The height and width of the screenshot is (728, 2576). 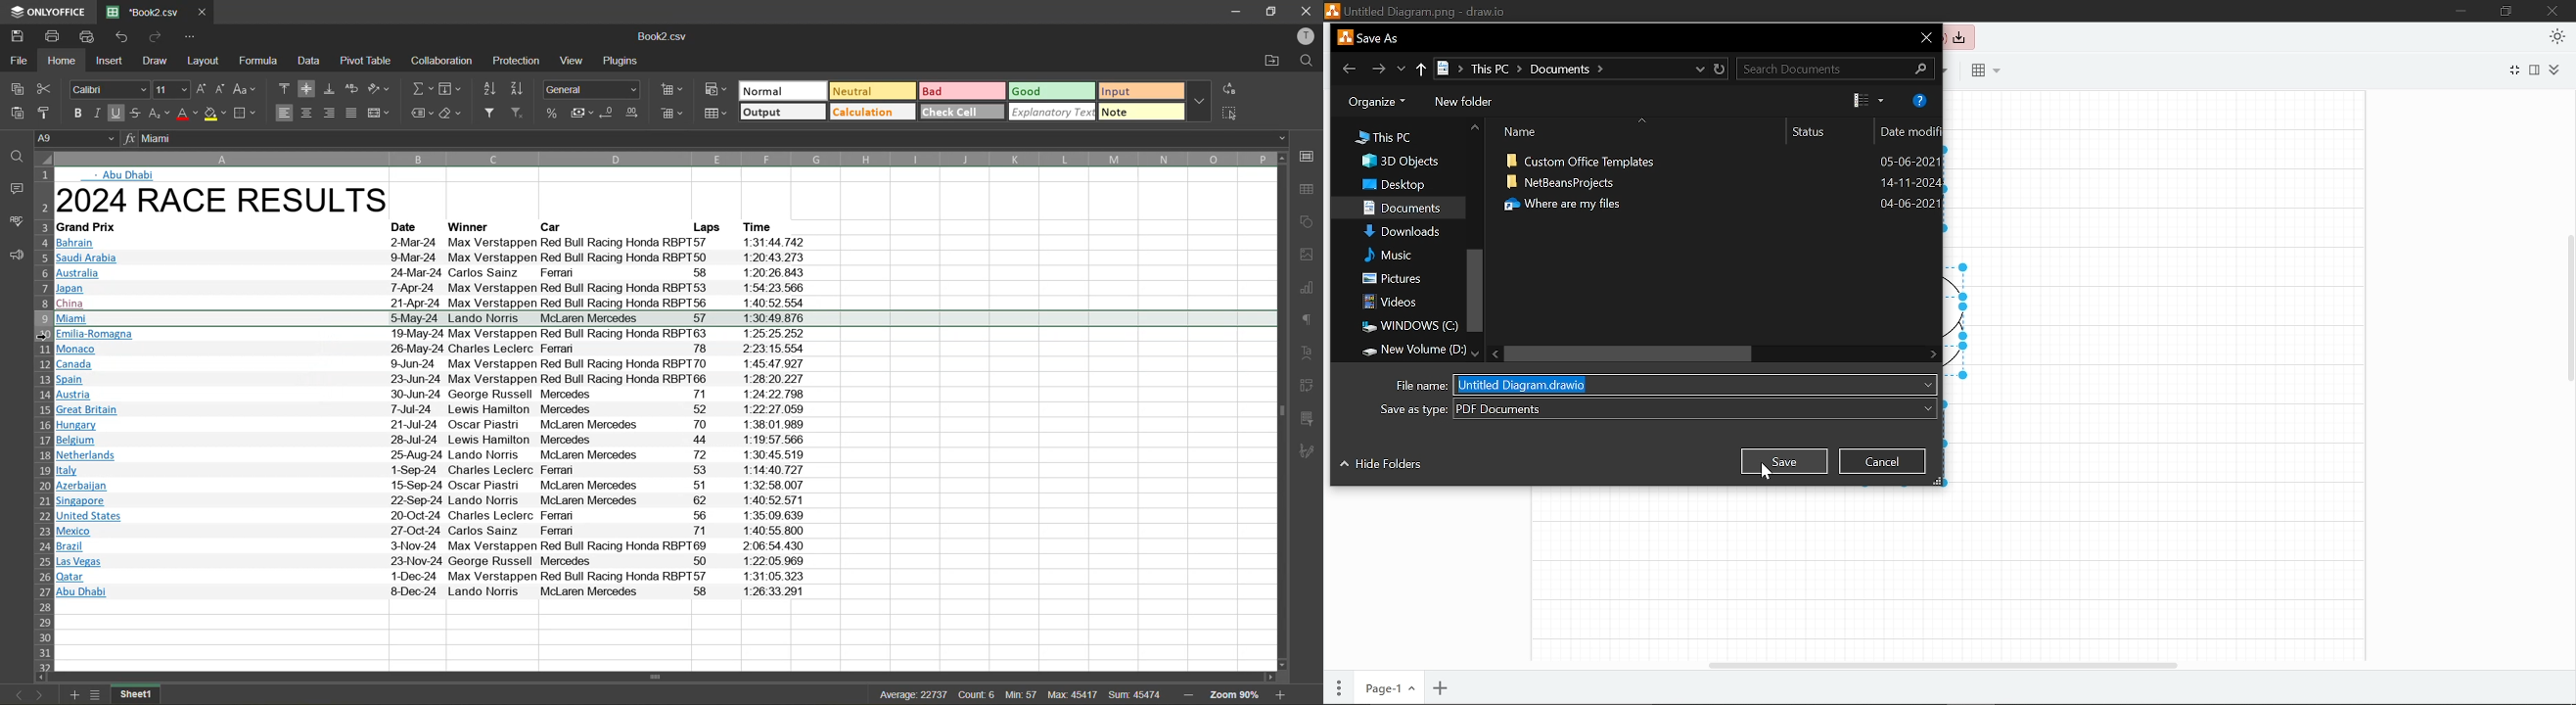 What do you see at coordinates (2553, 70) in the screenshot?
I see `Collapse` at bounding box center [2553, 70].